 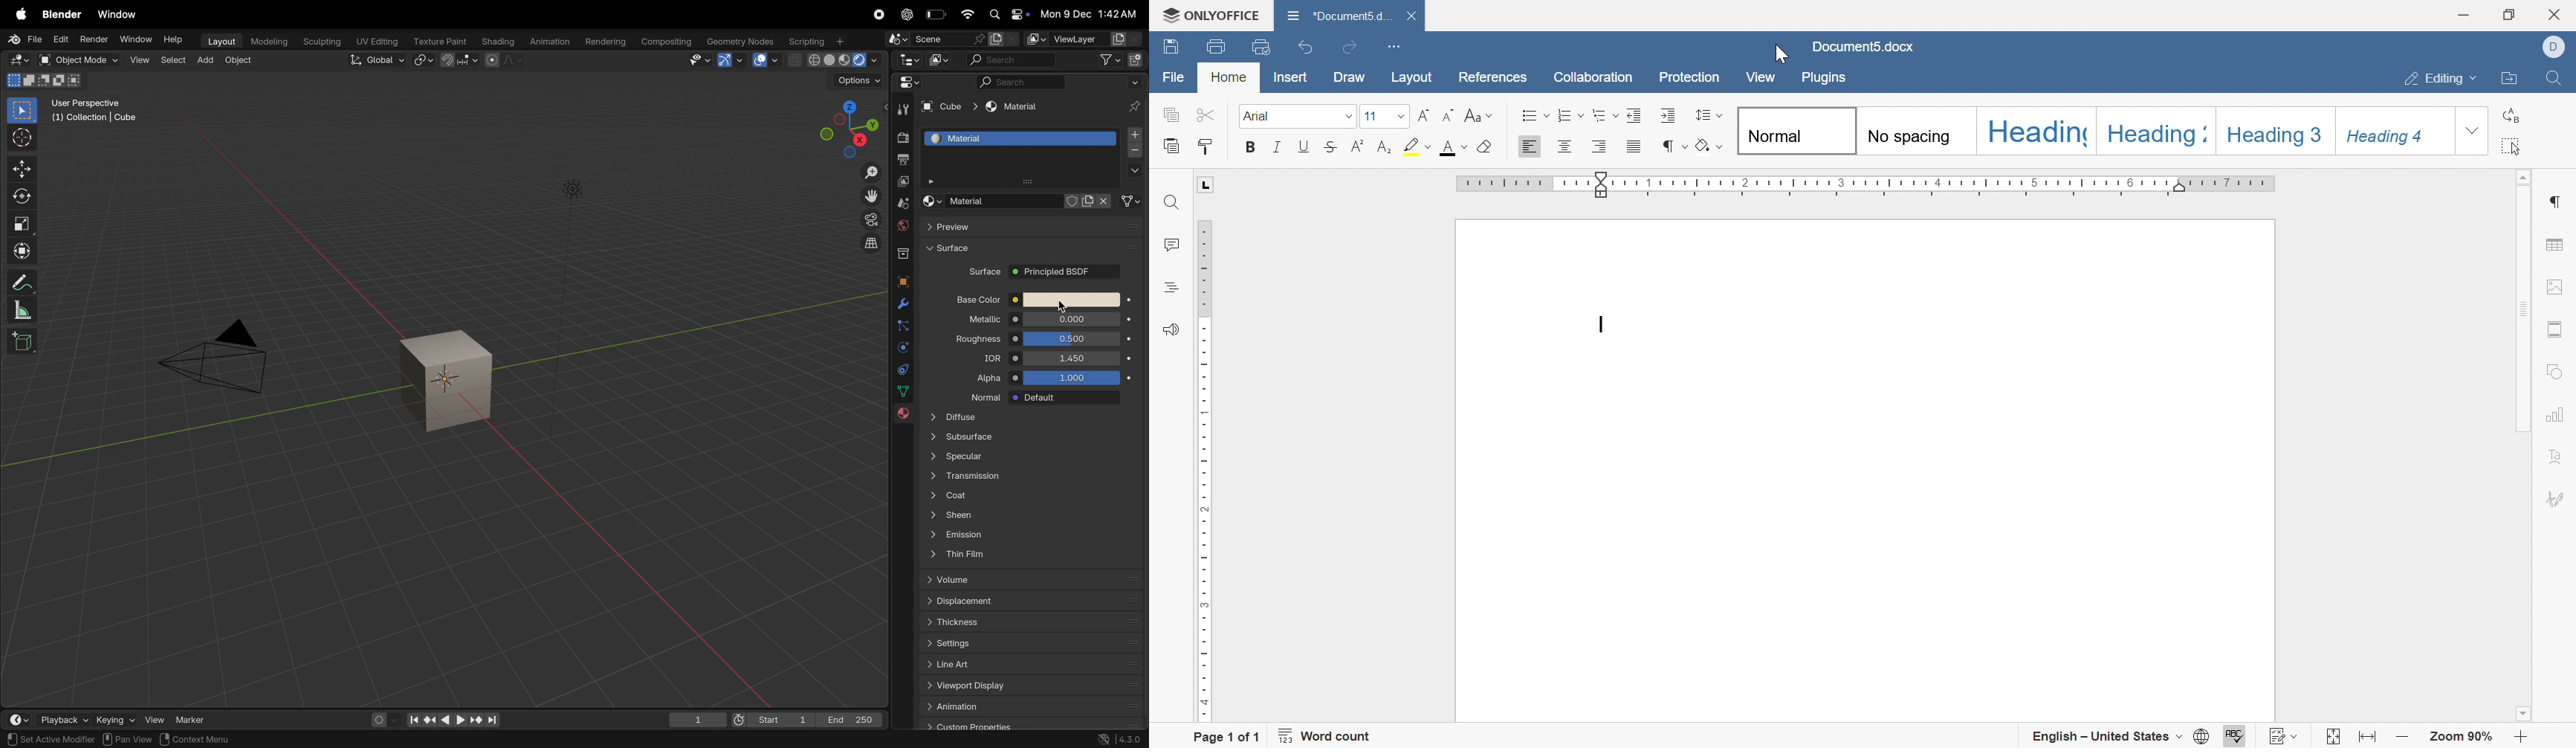 I want to click on Align center, so click(x=1566, y=145).